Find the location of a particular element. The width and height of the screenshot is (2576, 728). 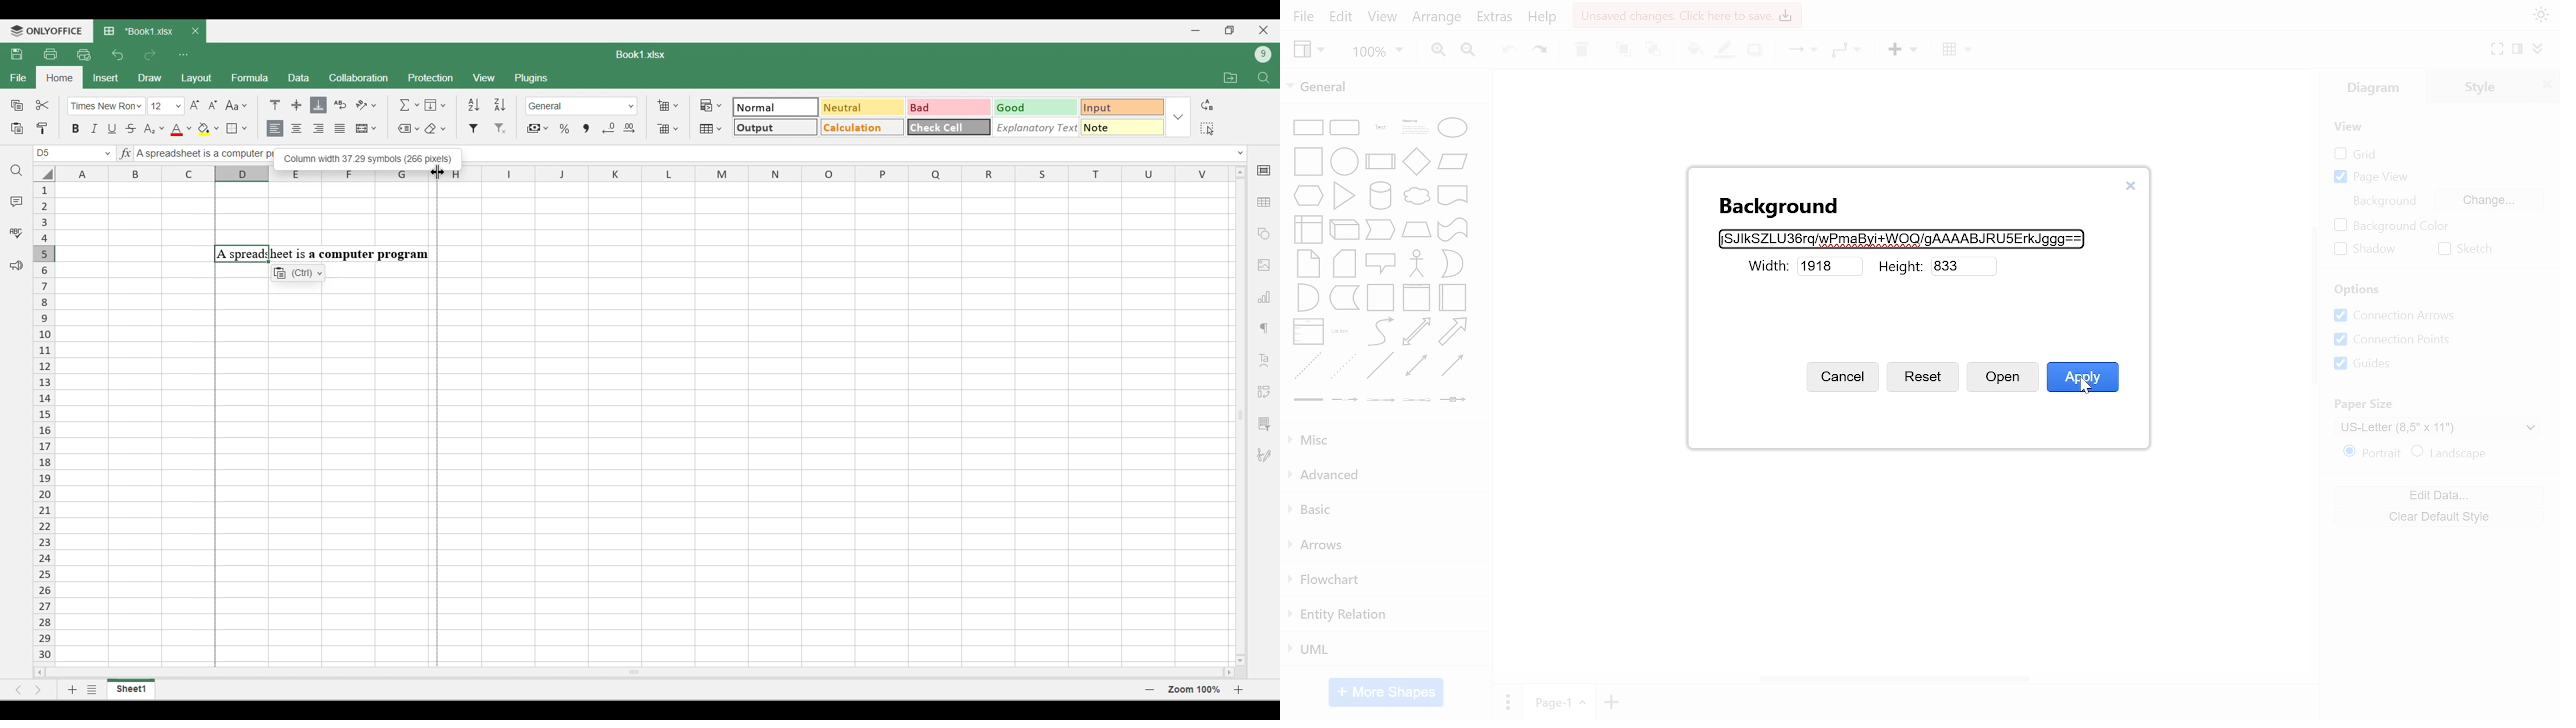

general shapes is located at coordinates (1341, 366).